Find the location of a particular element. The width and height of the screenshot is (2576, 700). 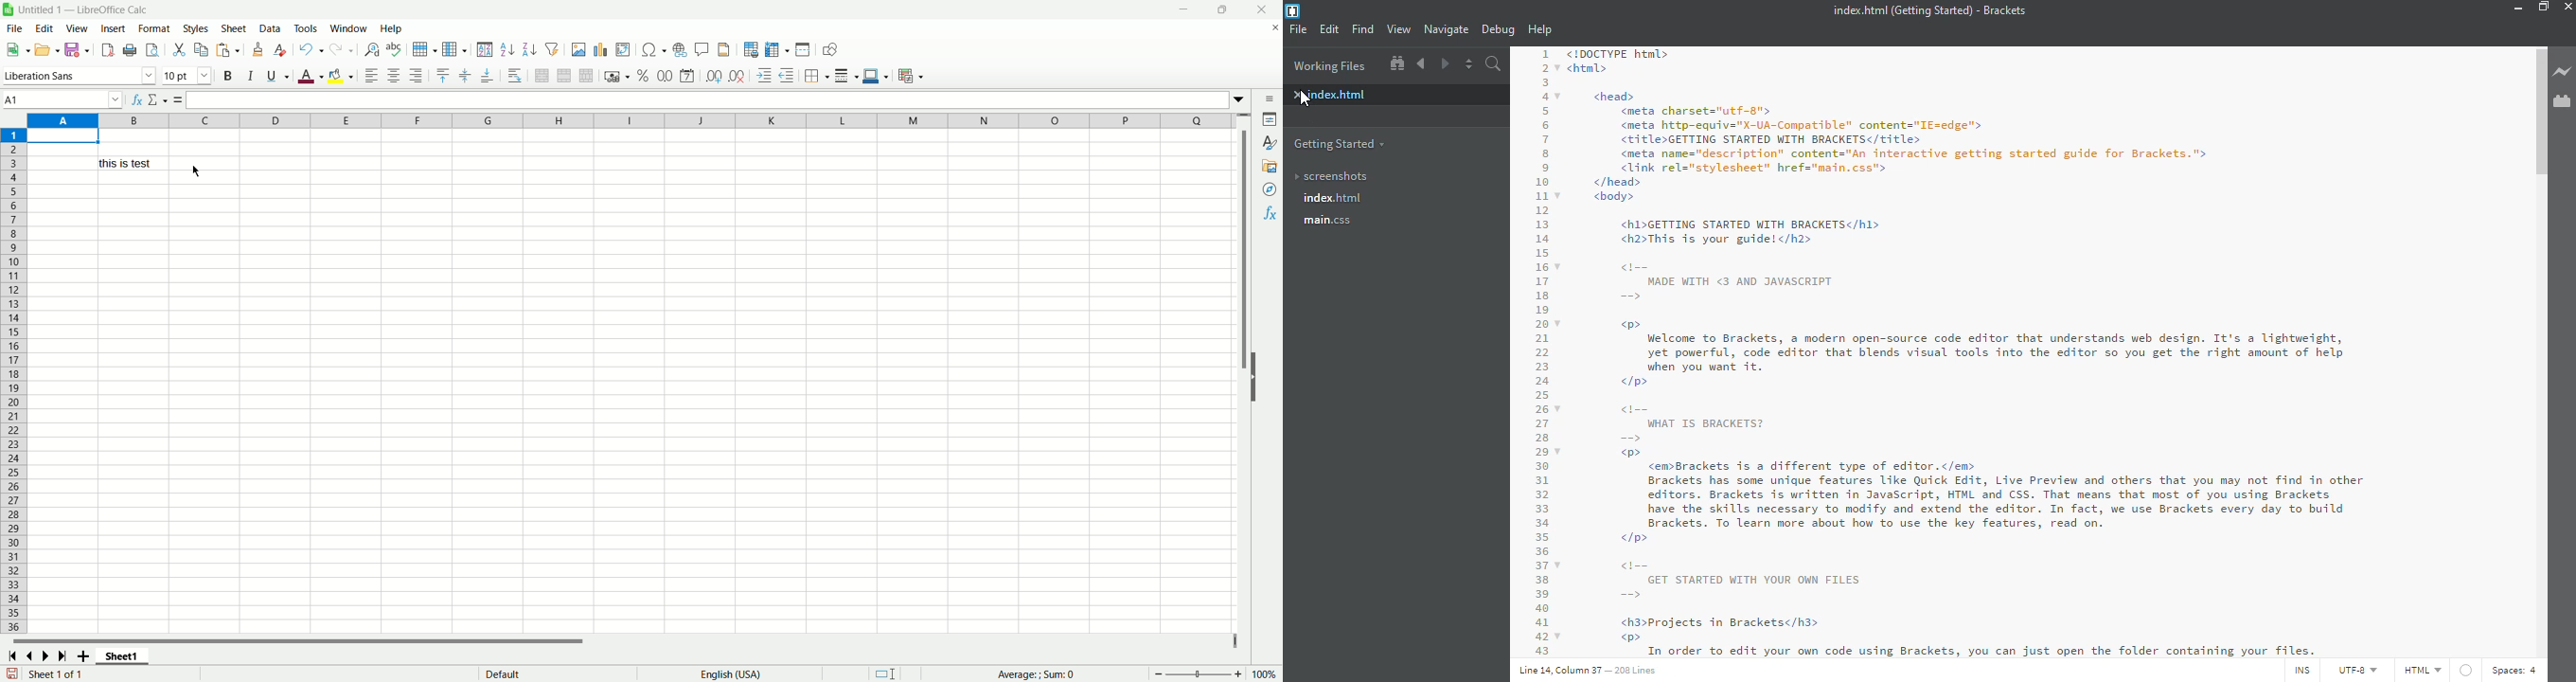

previous sheet is located at coordinates (31, 657).